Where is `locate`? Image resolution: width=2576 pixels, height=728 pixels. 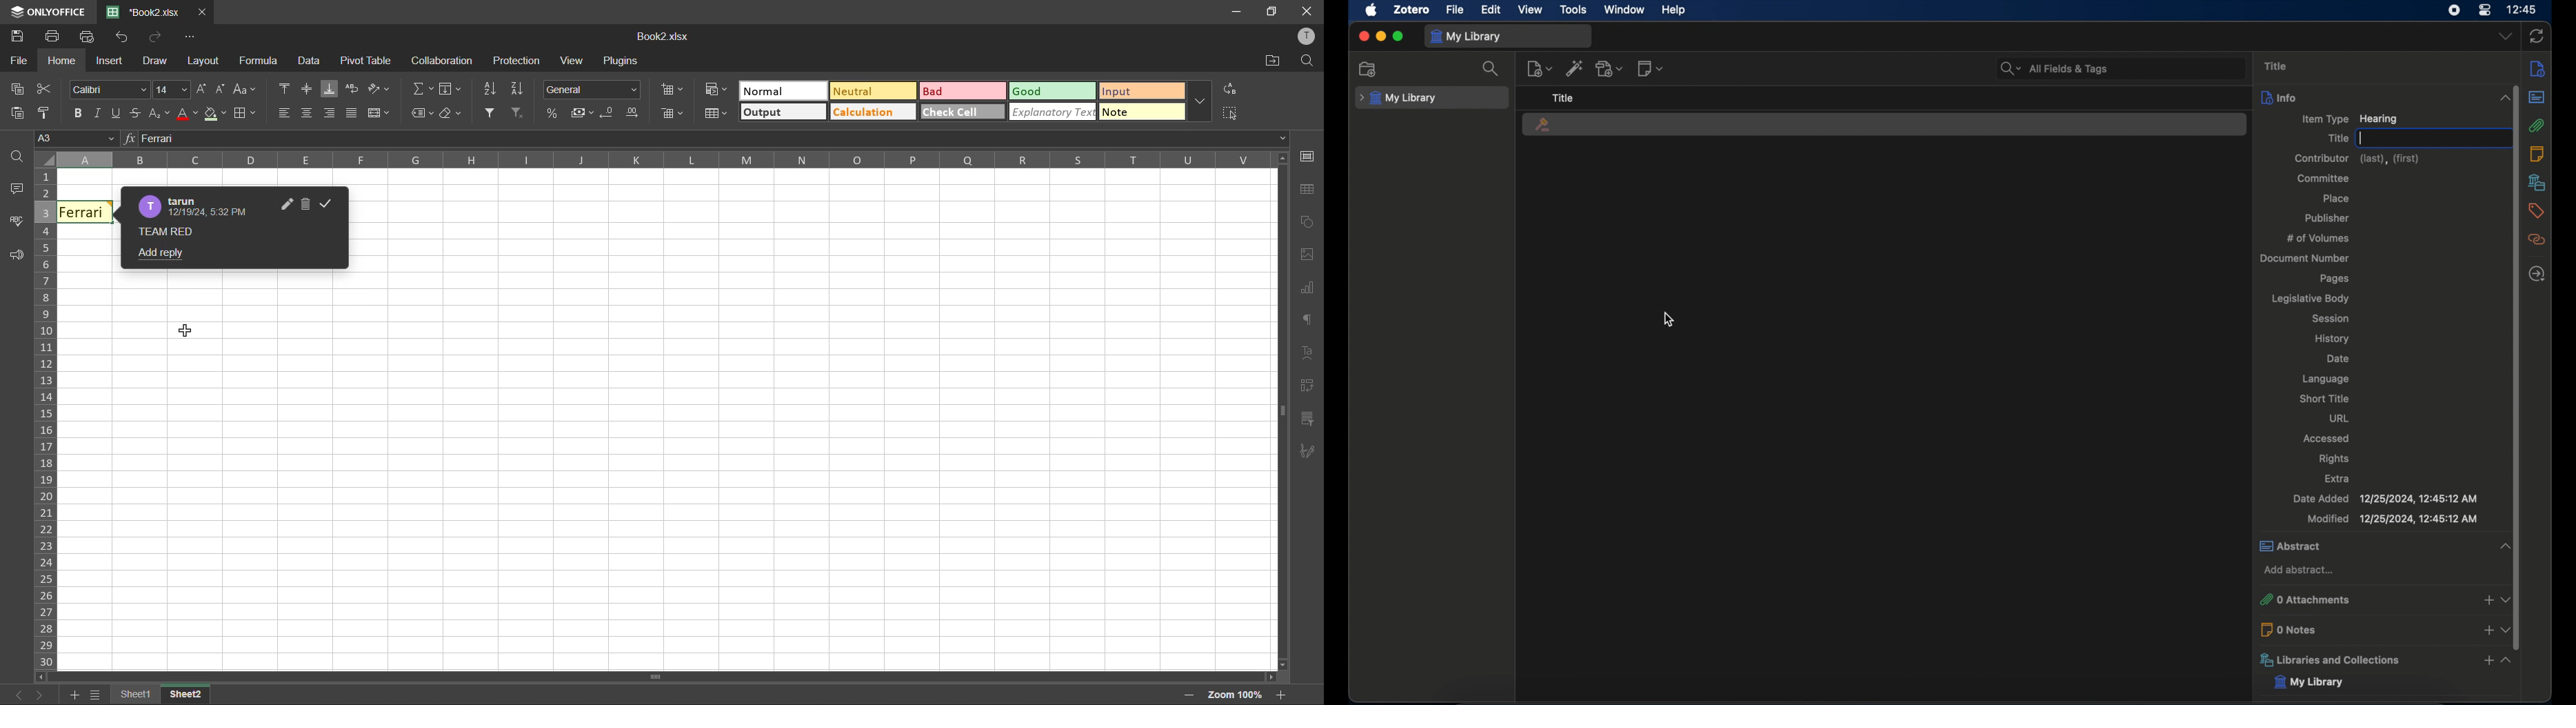
locate is located at coordinates (2538, 274).